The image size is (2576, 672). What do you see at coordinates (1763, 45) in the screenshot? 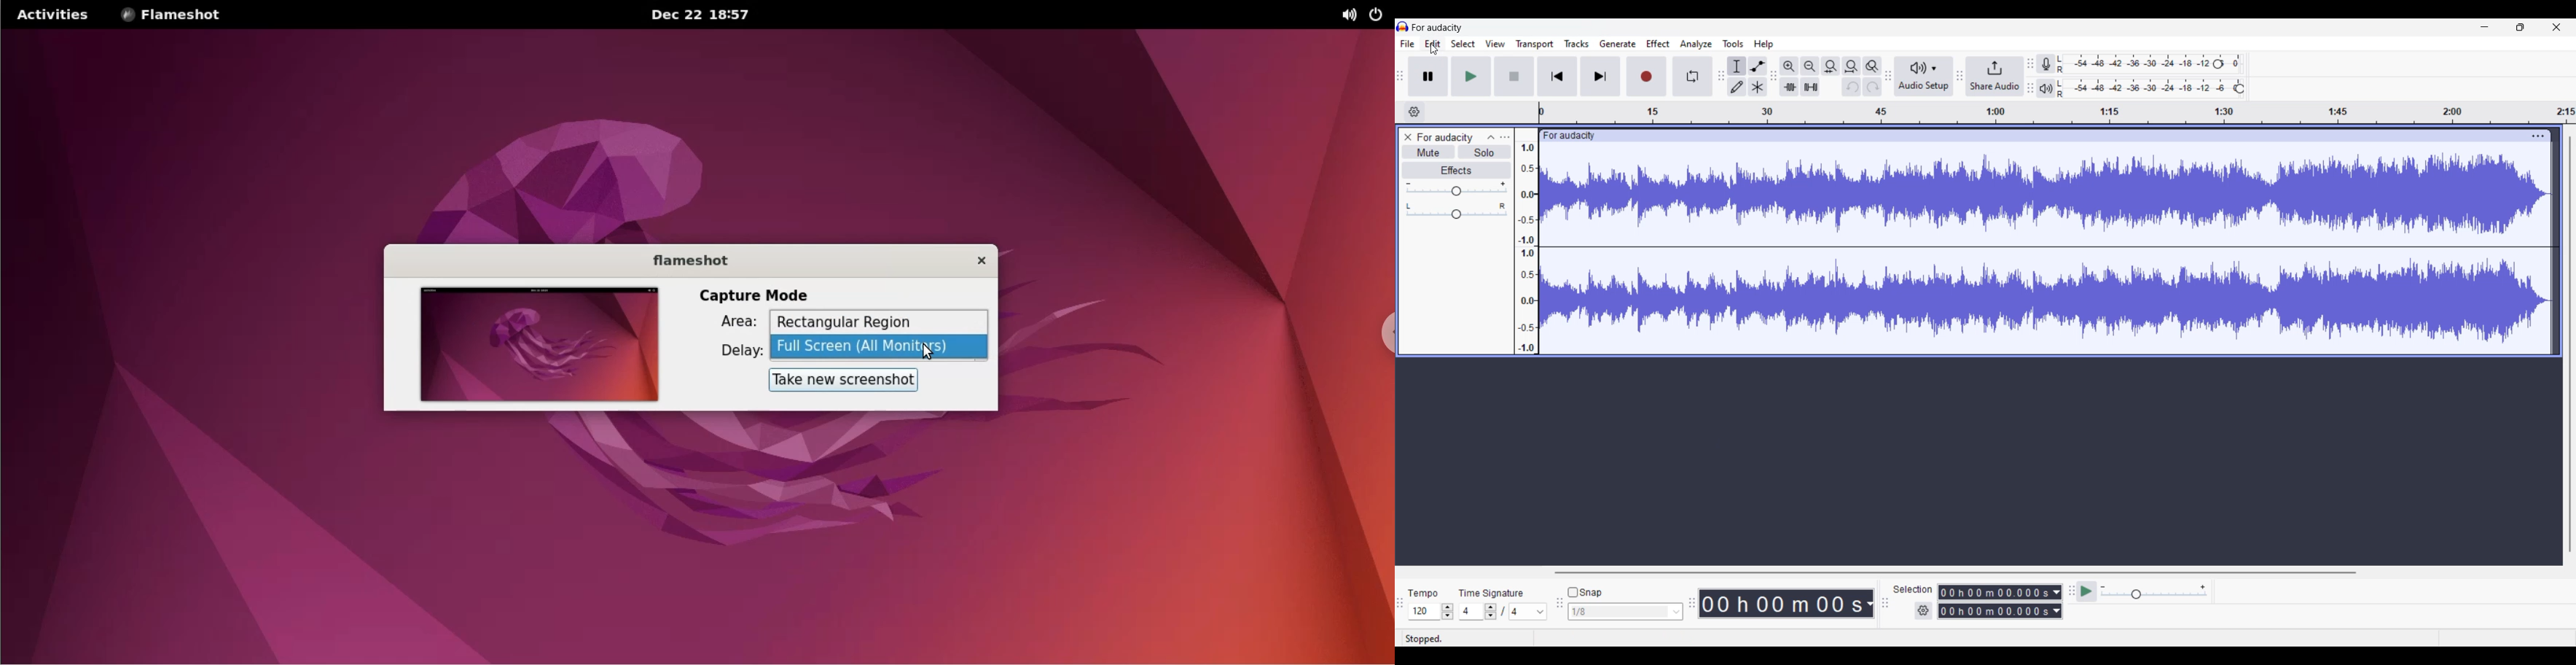
I see `Help menu` at bounding box center [1763, 45].